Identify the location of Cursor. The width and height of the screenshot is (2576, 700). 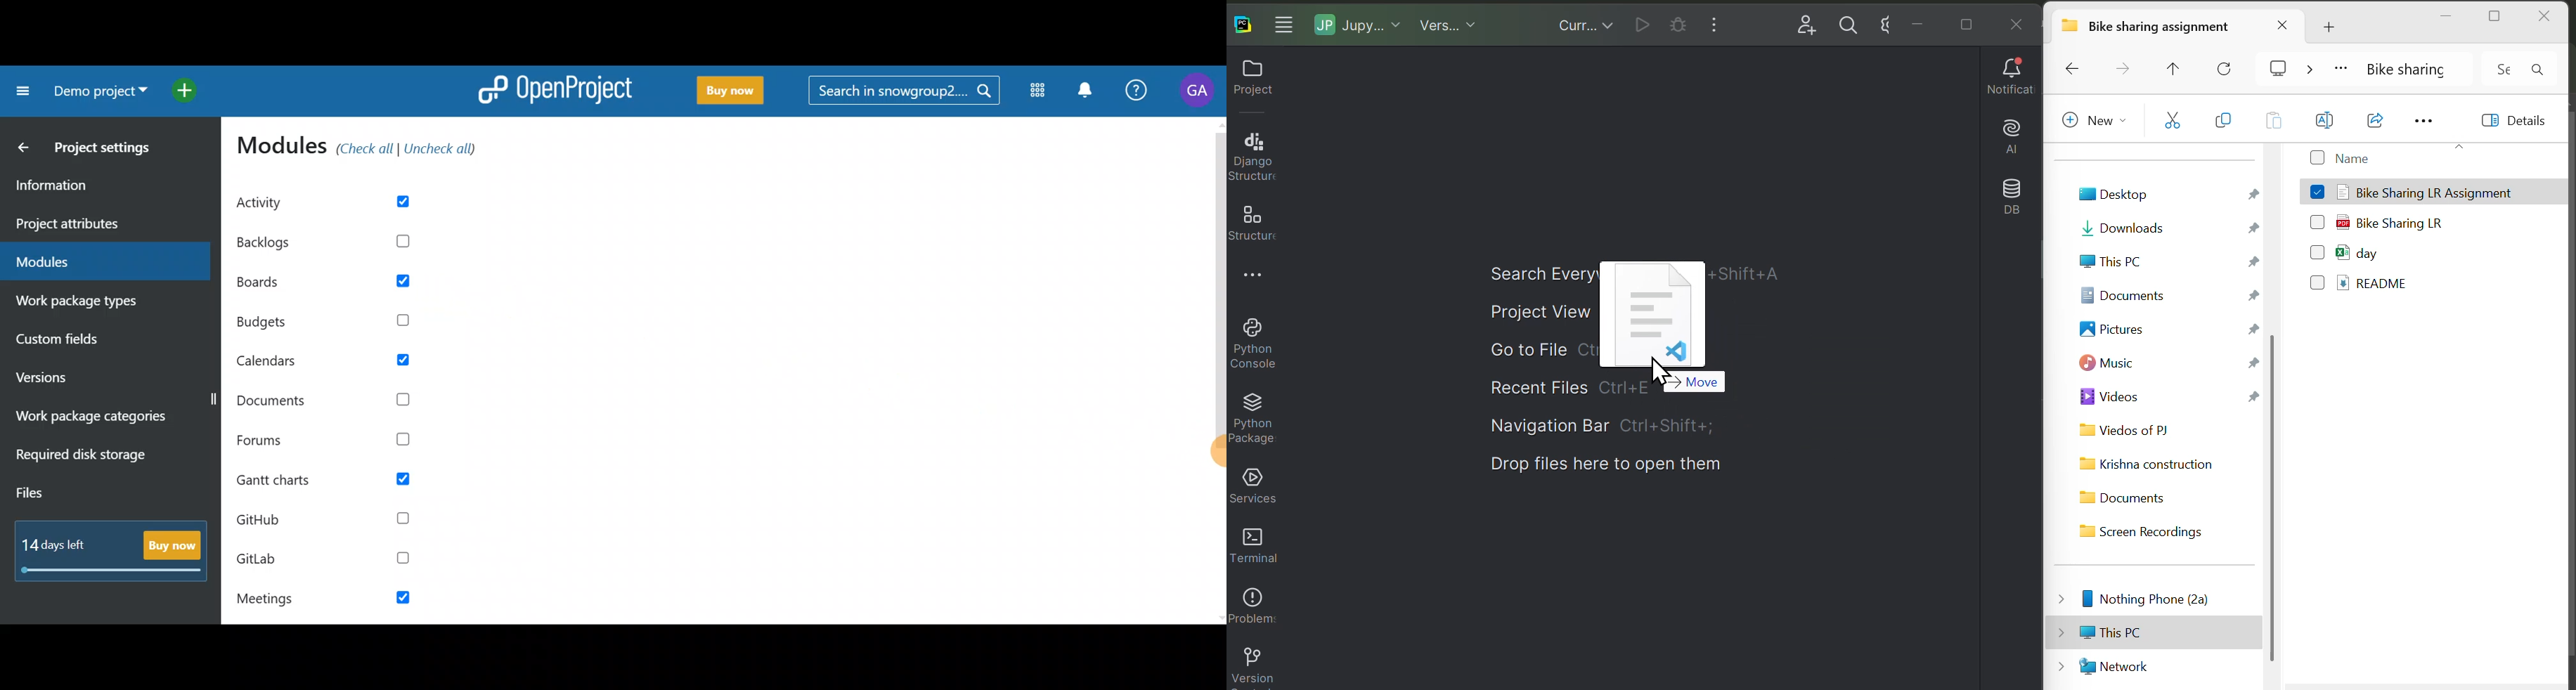
(1659, 372).